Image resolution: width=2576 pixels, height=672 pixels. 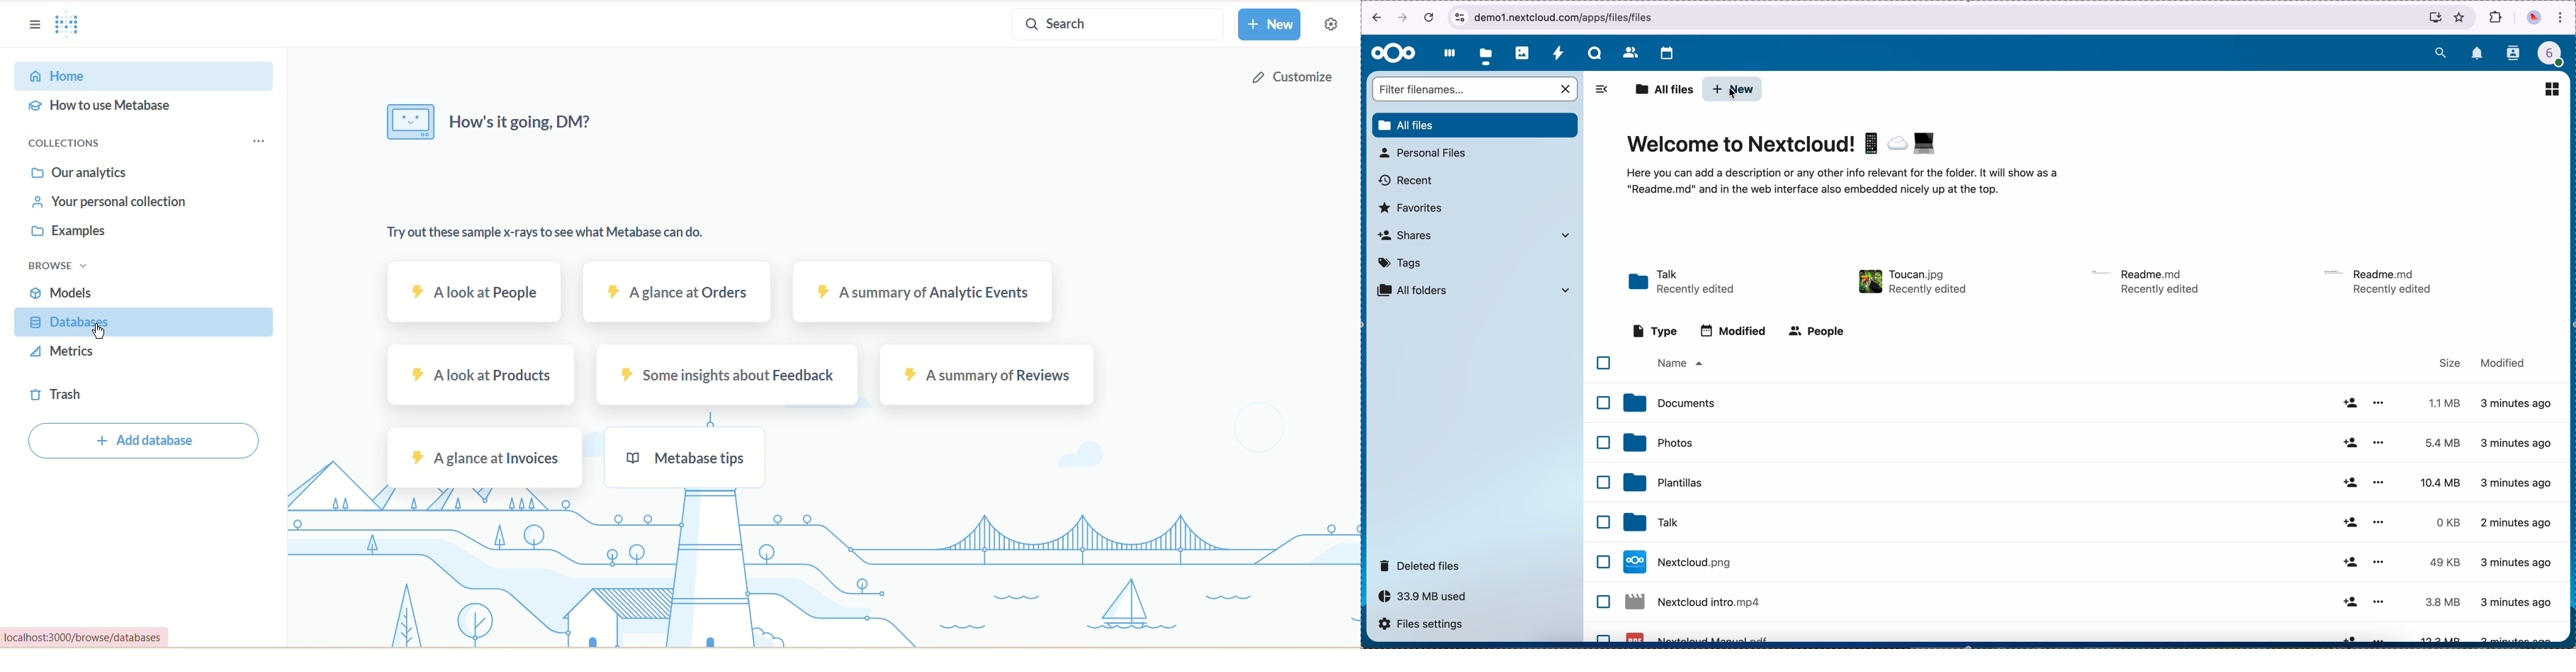 I want to click on photos, so click(x=1658, y=442).